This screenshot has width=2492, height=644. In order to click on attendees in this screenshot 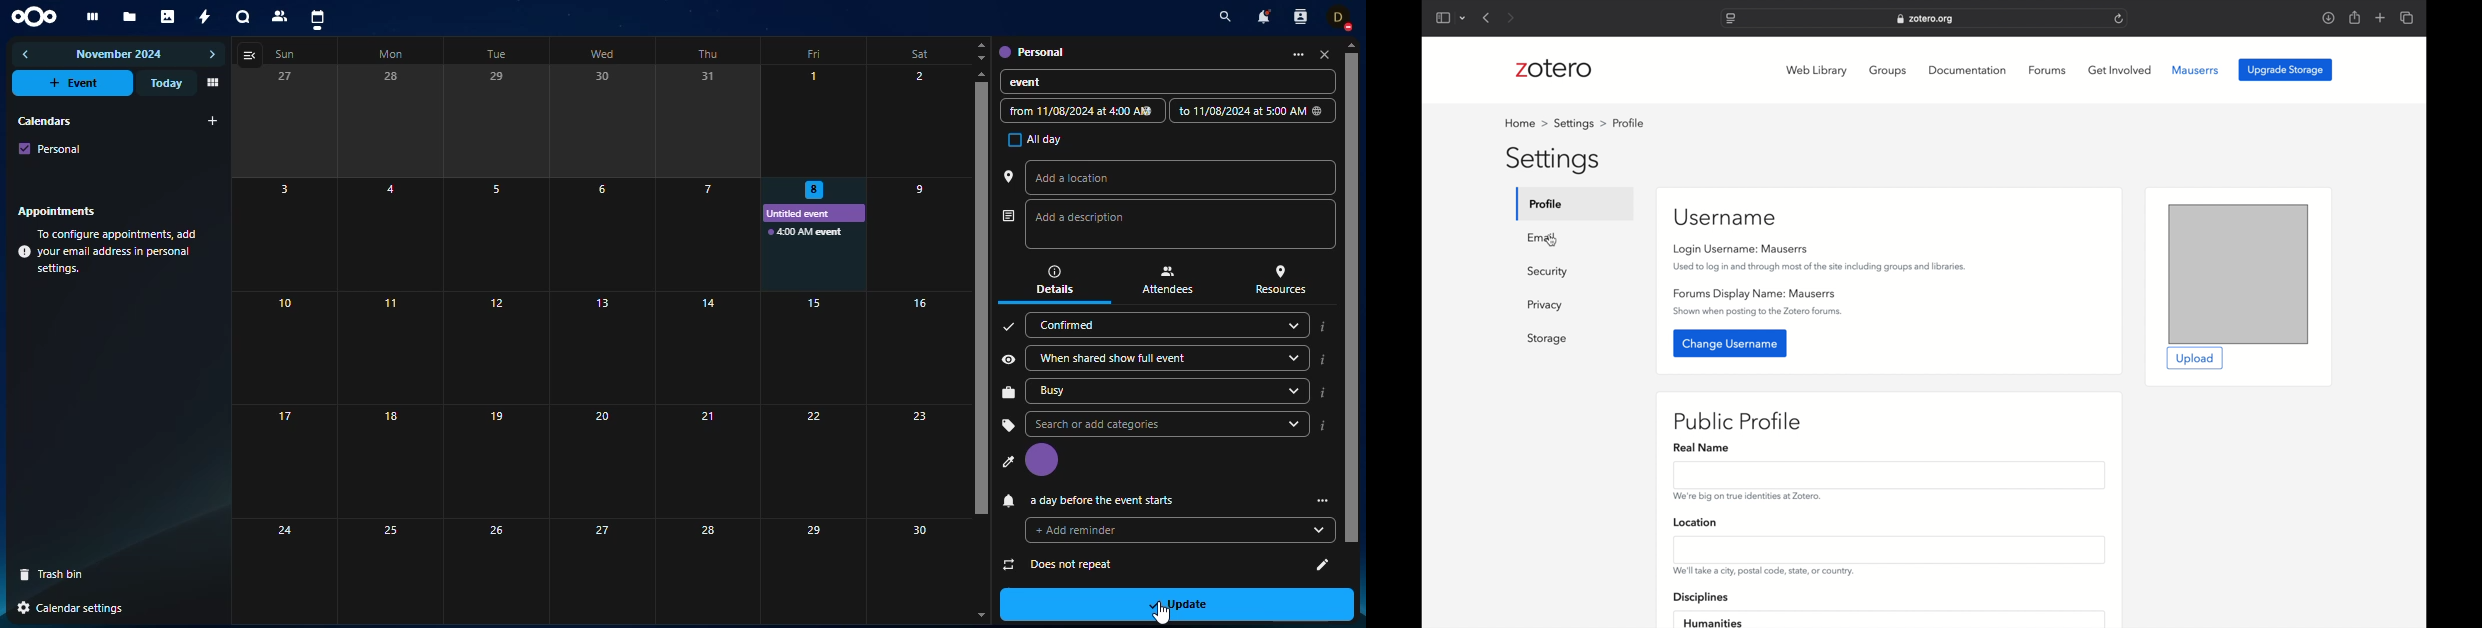, I will do `click(1167, 280)`.